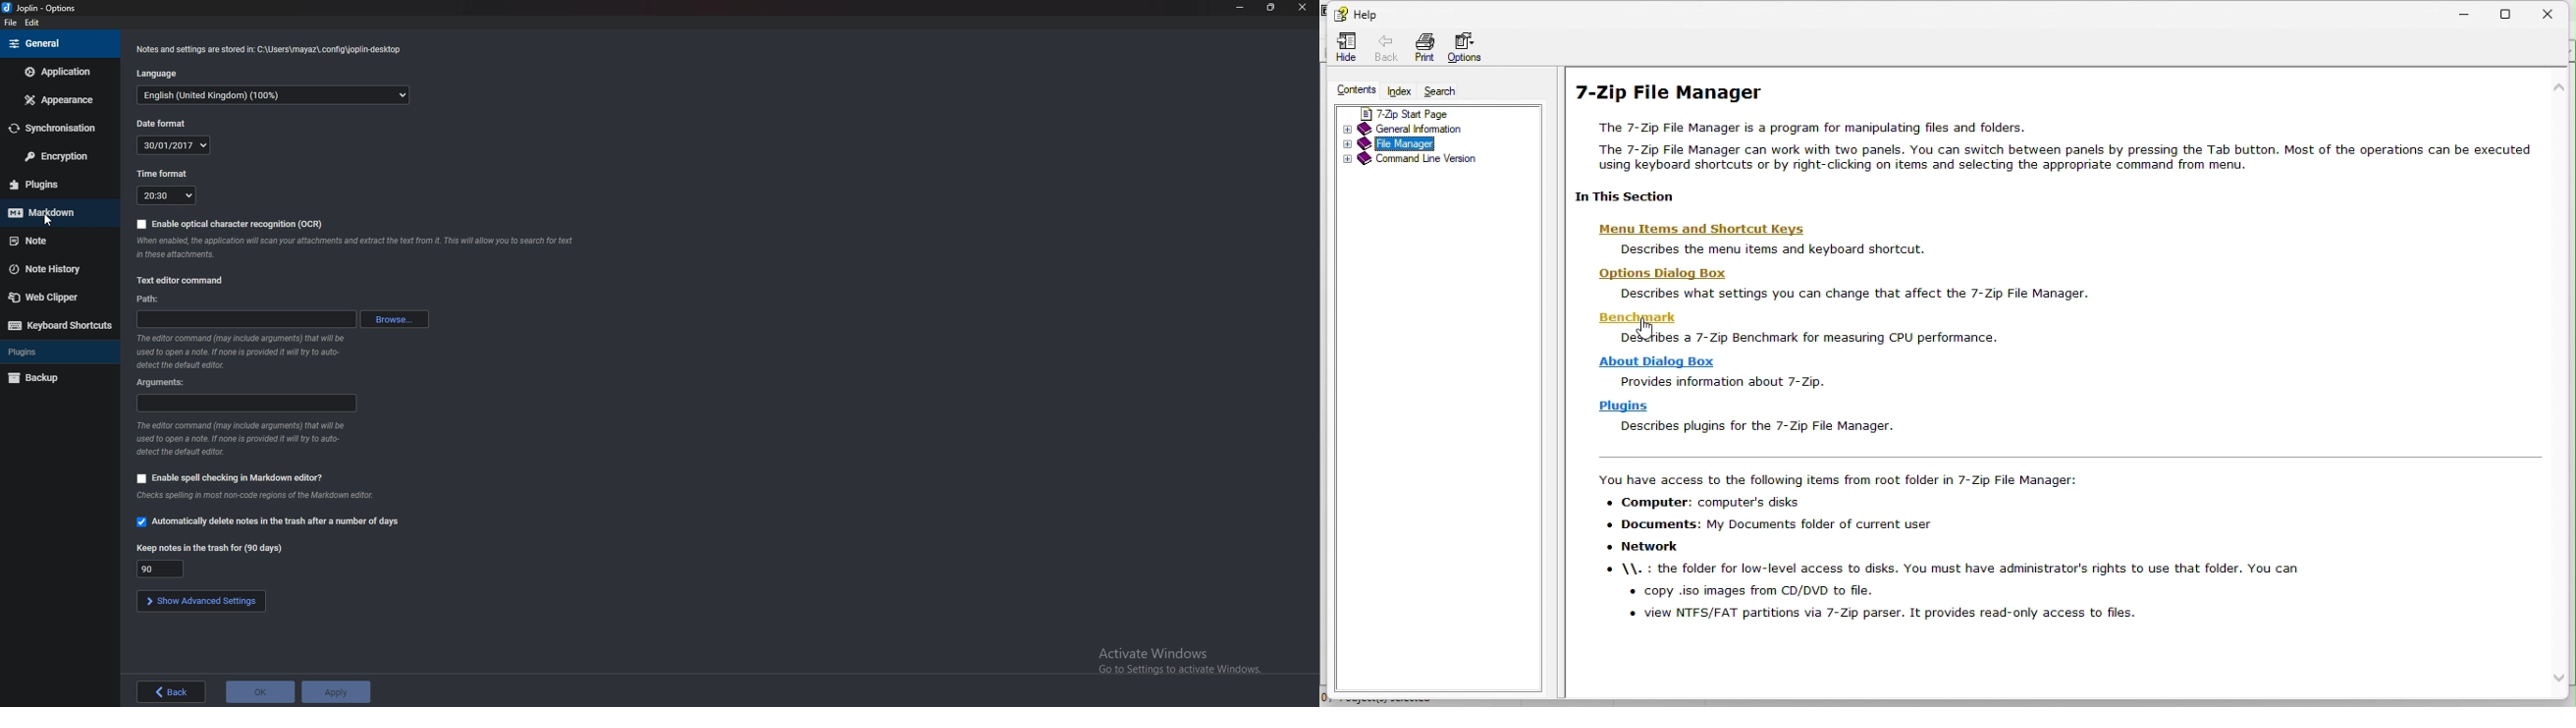 This screenshot has height=728, width=2576. I want to click on Hide, so click(1344, 44).